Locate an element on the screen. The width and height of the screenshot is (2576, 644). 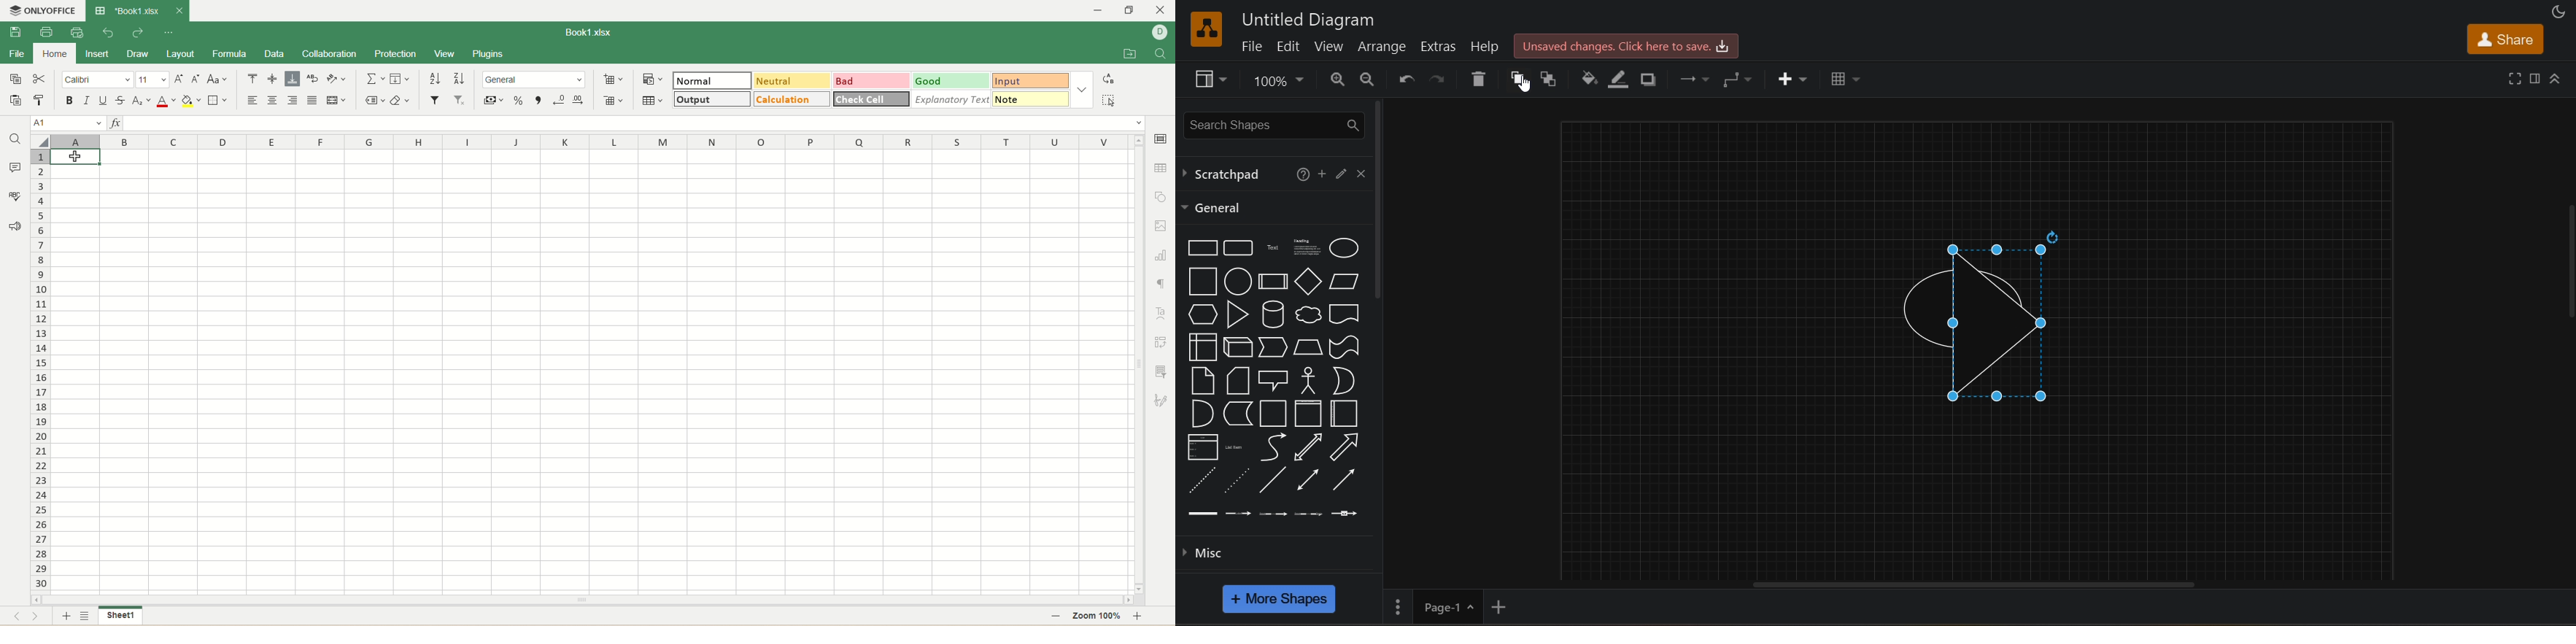
bad is located at coordinates (873, 81).